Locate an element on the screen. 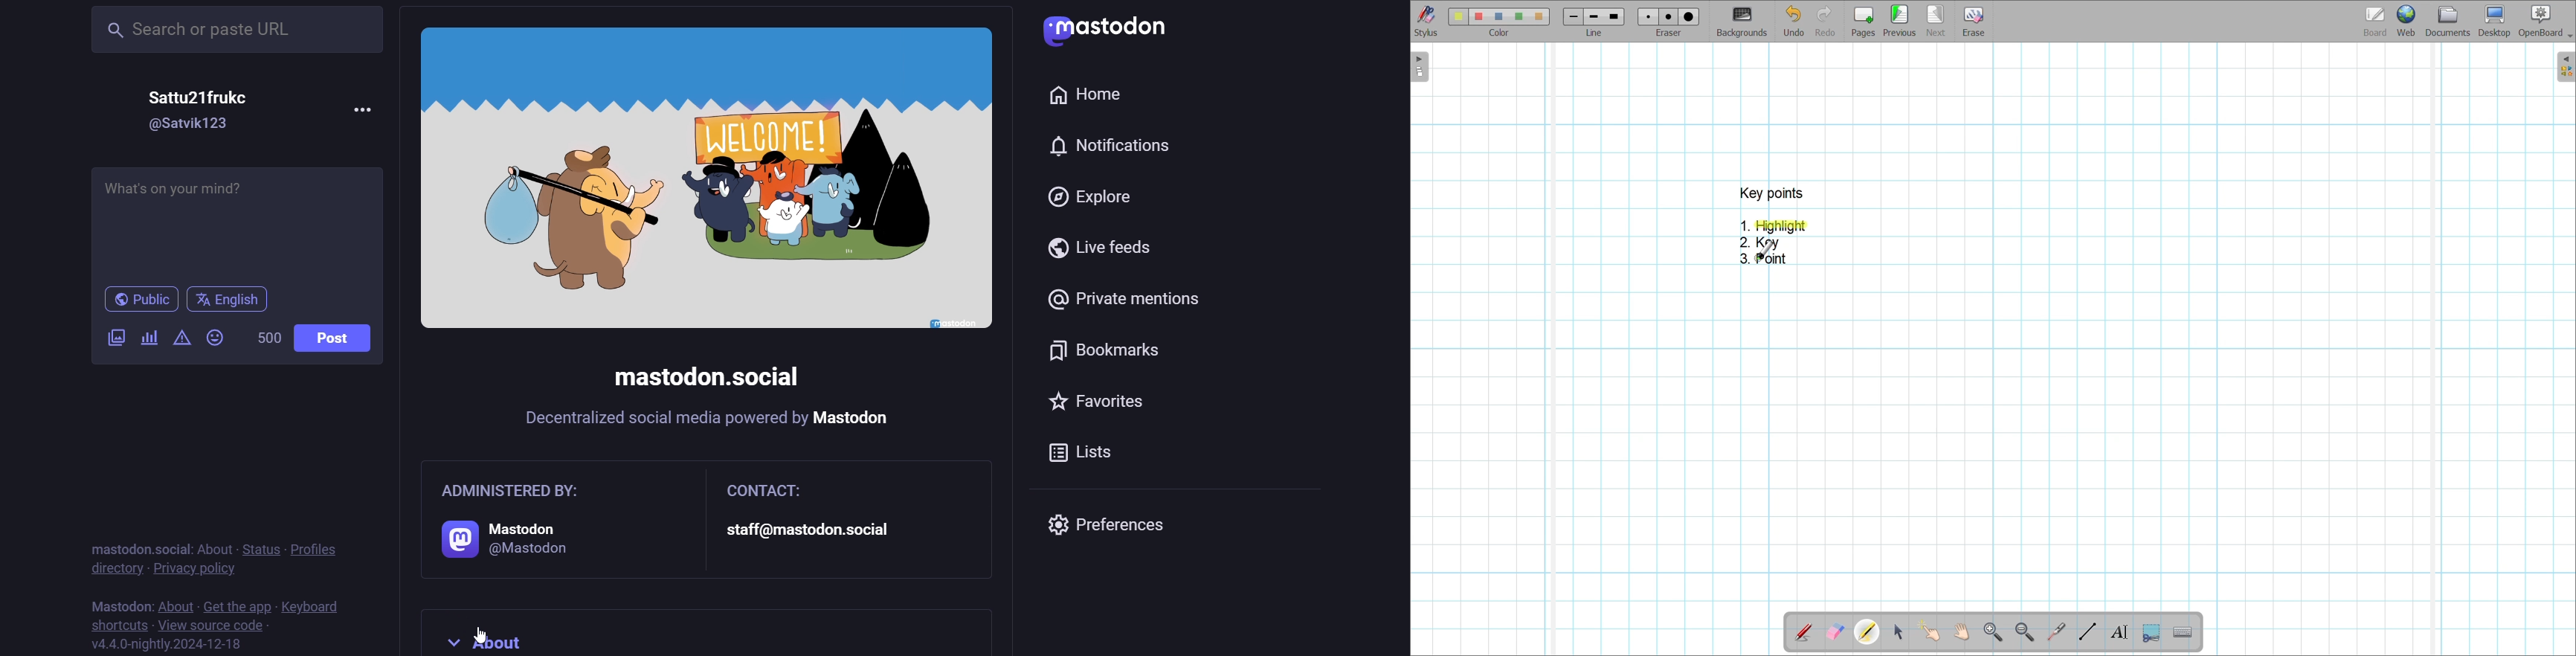 This screenshot has height=672, width=2576. contact is located at coordinates (849, 517).